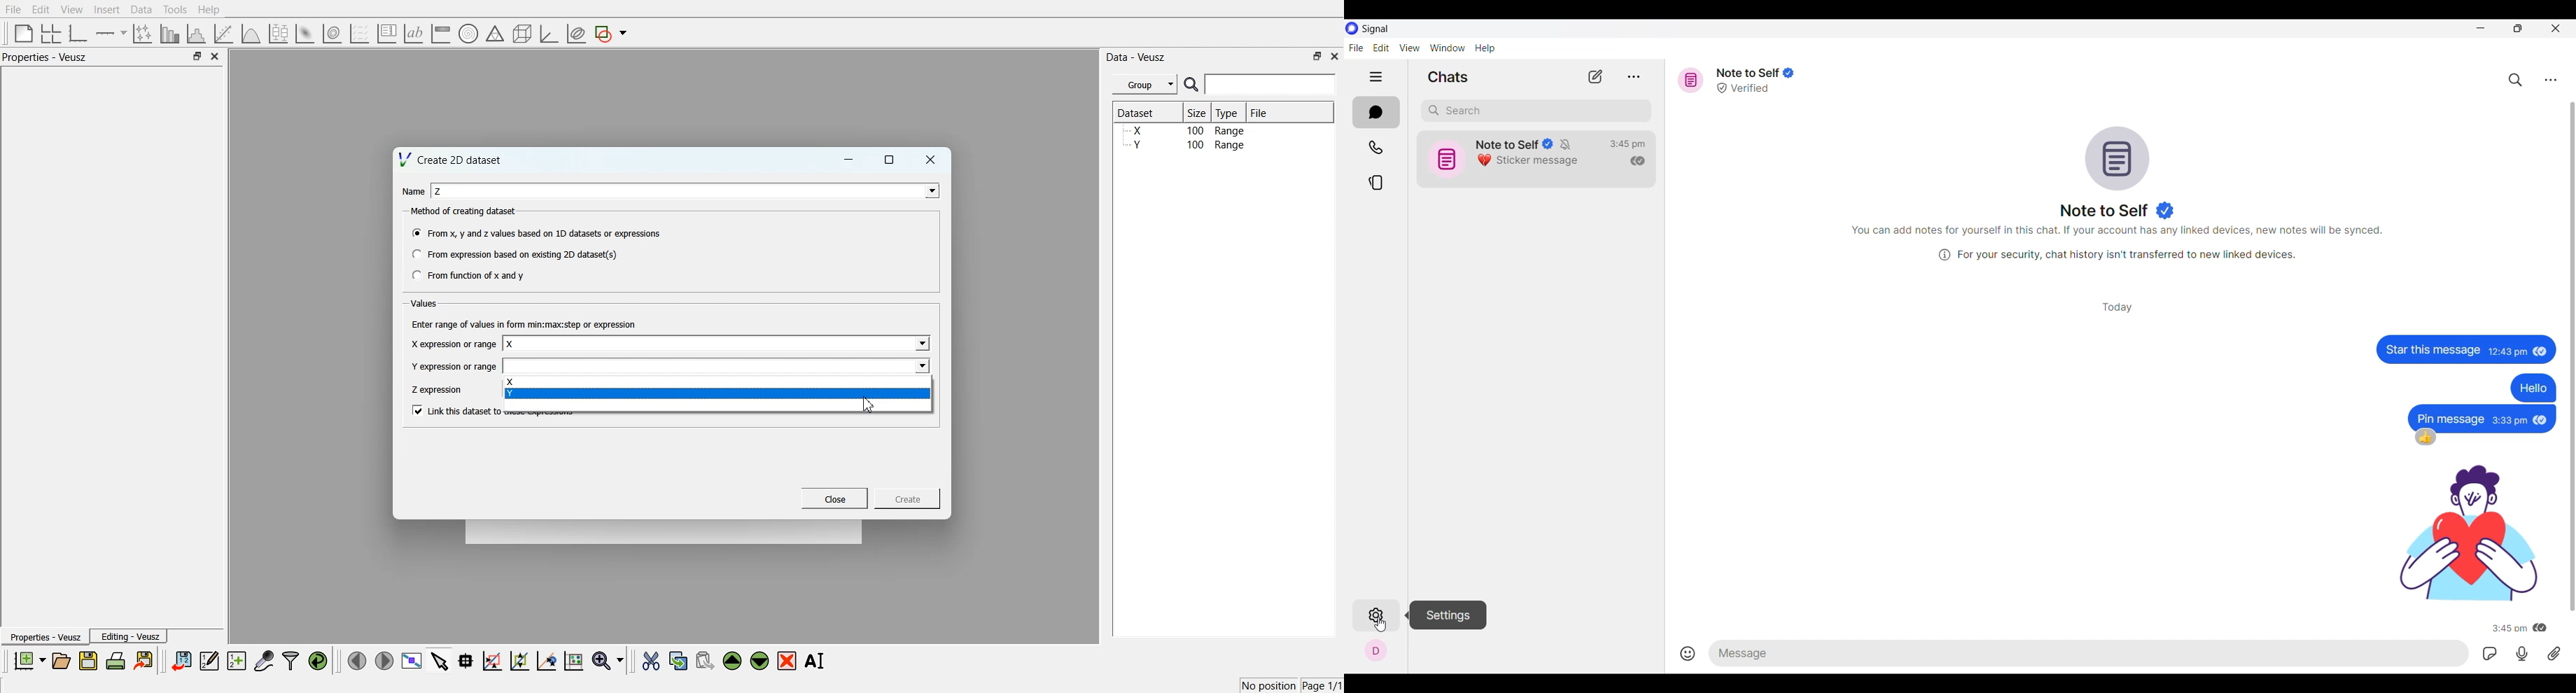 Image resolution: width=2576 pixels, height=700 pixels. Describe the element at coordinates (451, 159) in the screenshot. I see `V/ Create 2D dataset` at that location.